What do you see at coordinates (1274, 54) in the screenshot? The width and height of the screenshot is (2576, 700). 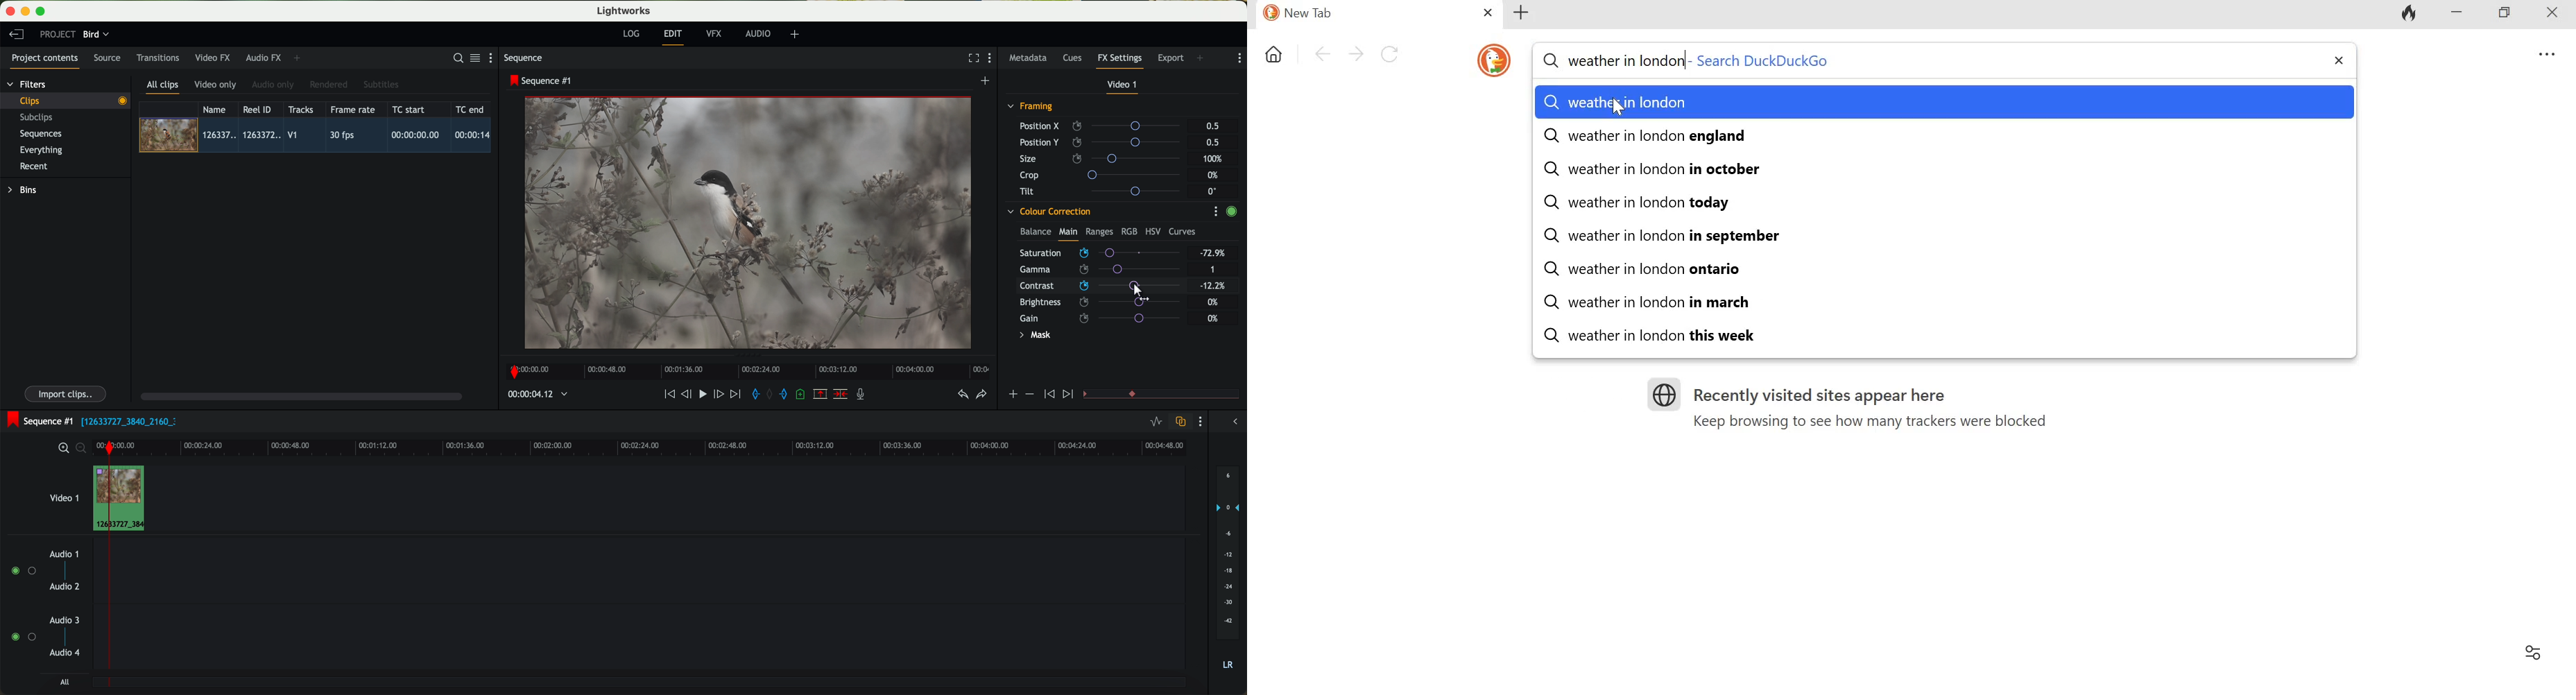 I see `Home` at bounding box center [1274, 54].